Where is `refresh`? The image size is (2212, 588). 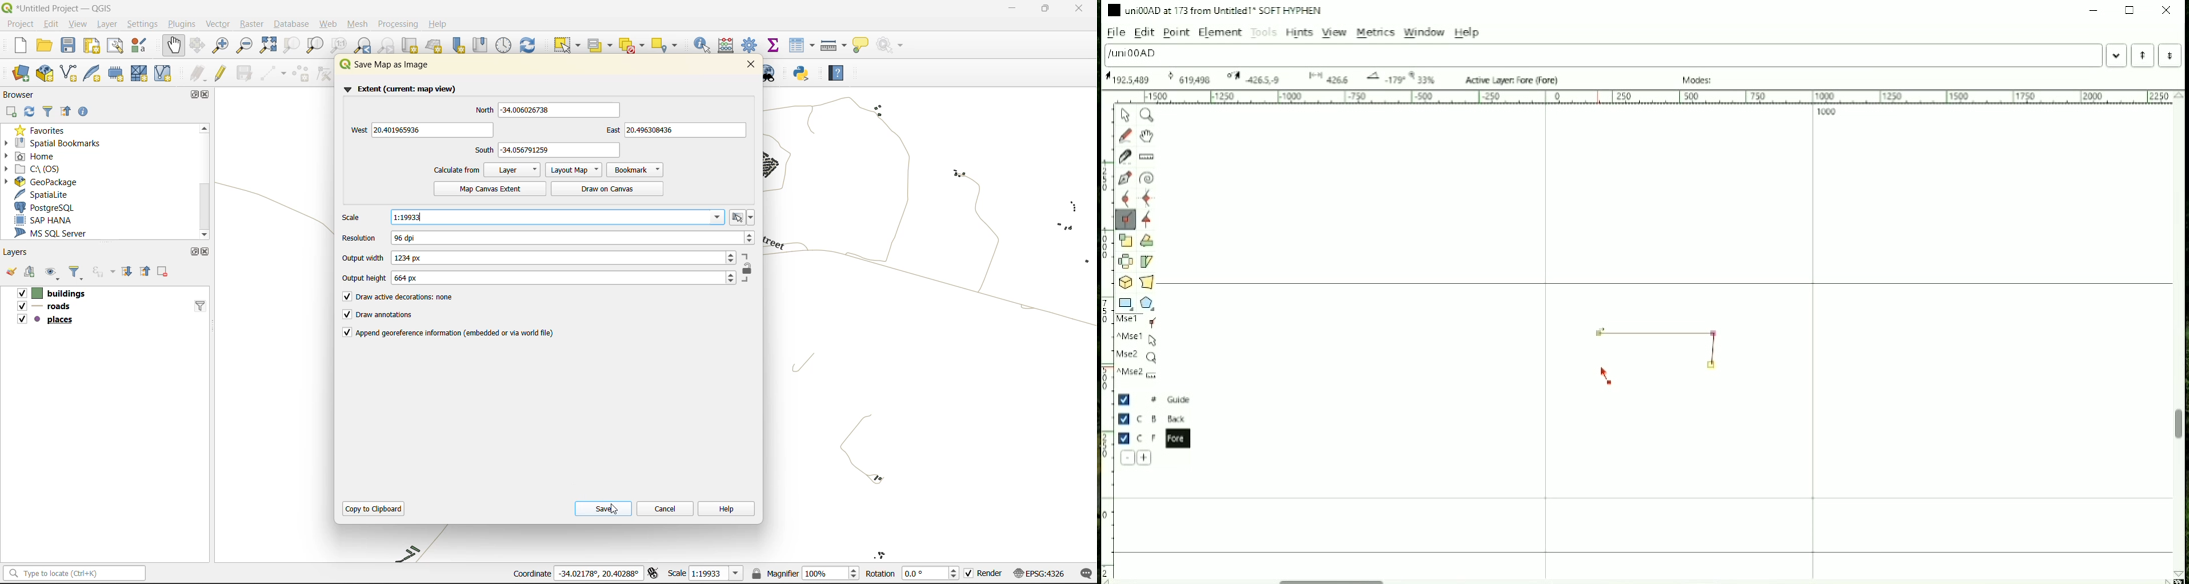 refresh is located at coordinates (531, 46).